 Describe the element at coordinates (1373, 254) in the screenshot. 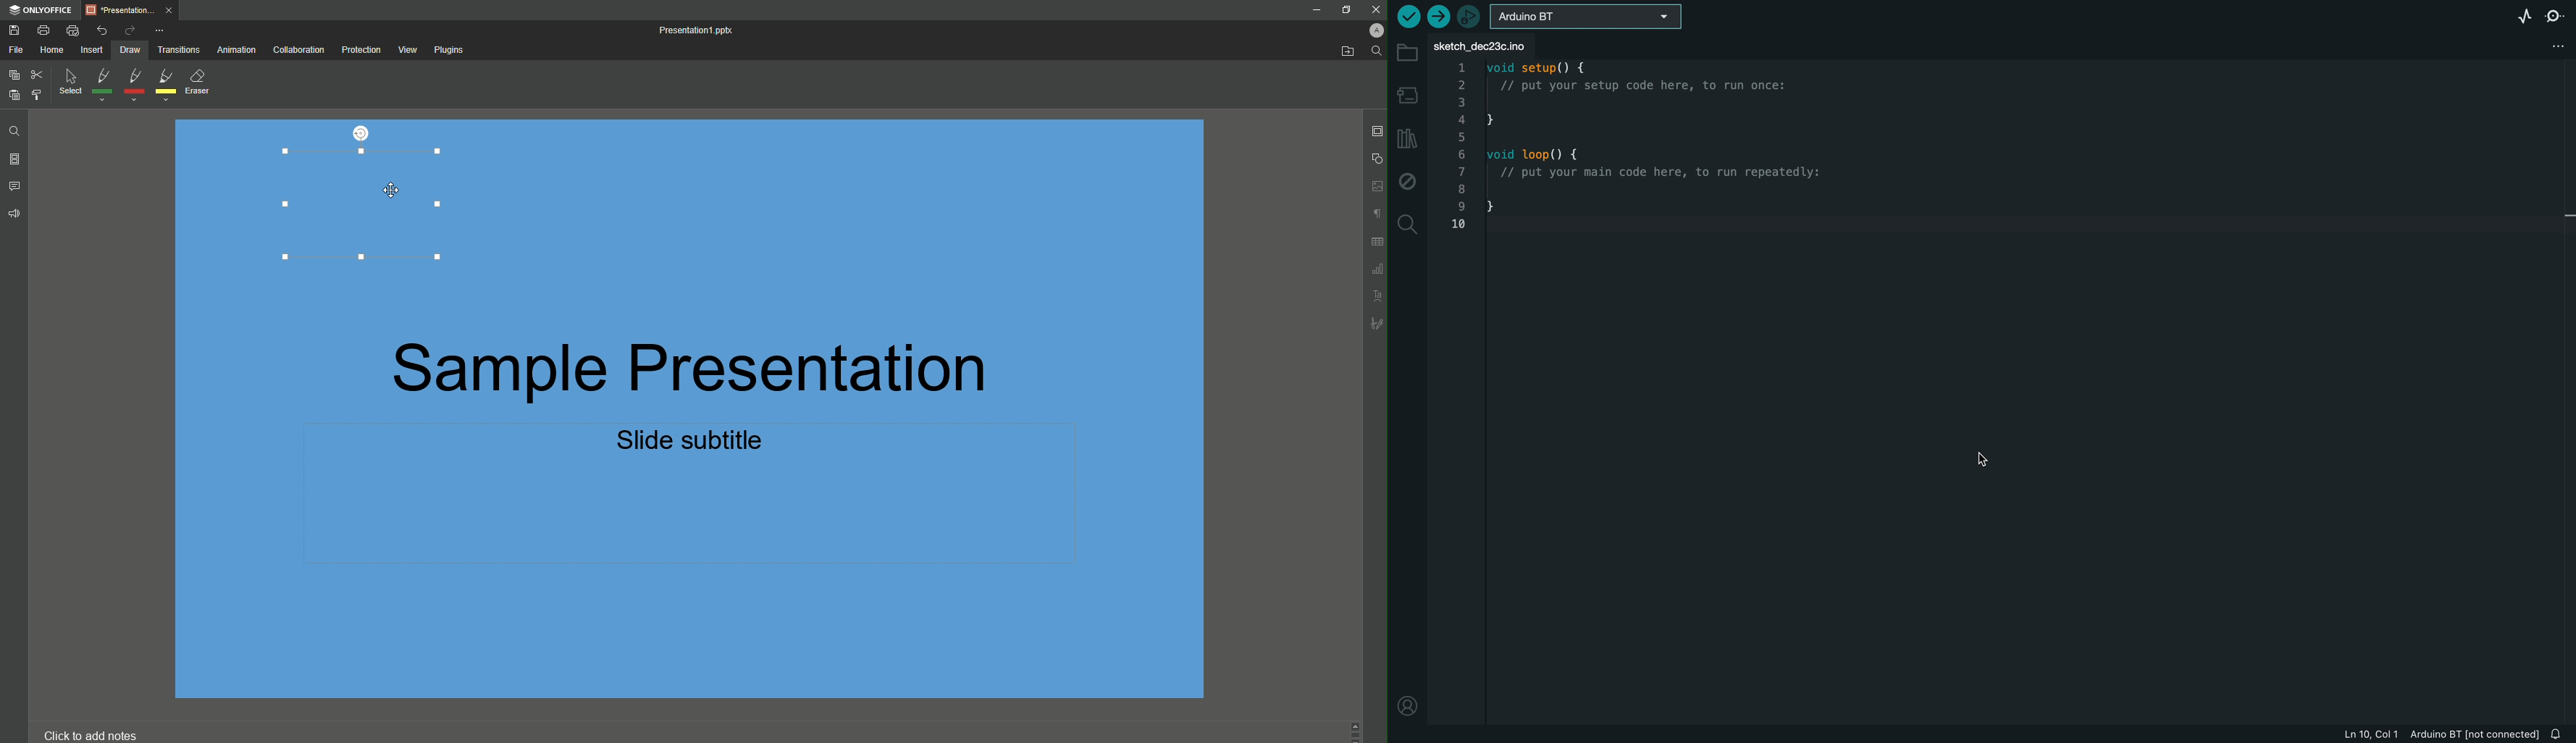

I see `Unnamed Icons` at that location.